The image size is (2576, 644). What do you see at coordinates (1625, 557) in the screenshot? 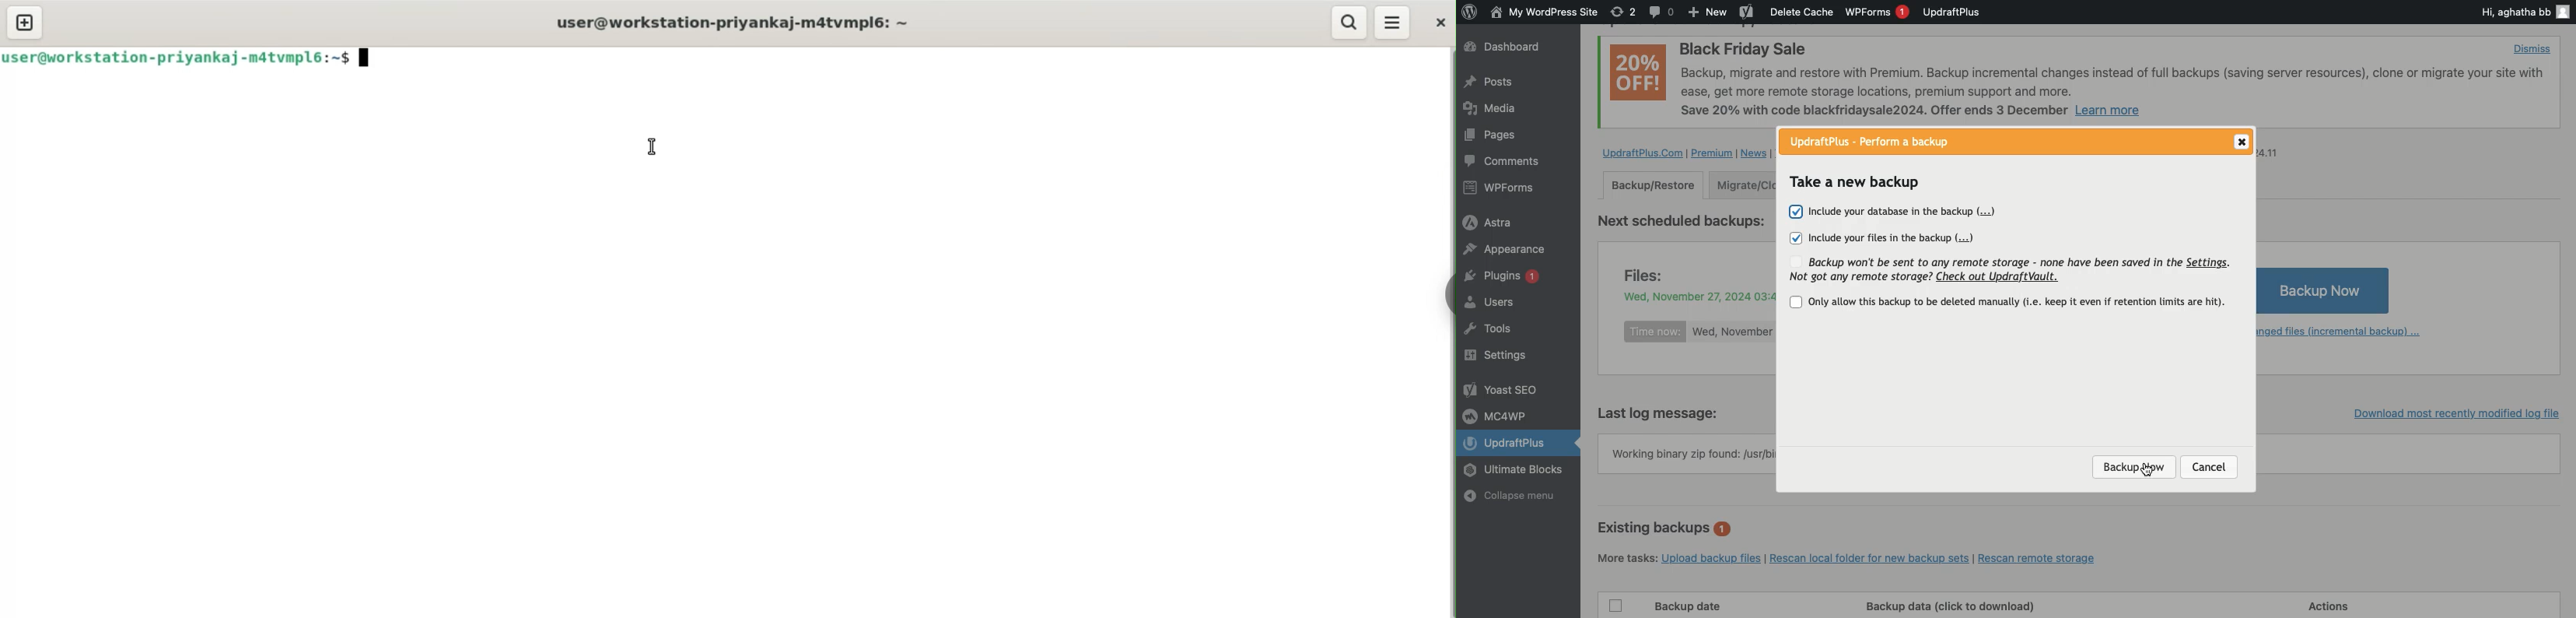
I see `More tasks:` at bounding box center [1625, 557].